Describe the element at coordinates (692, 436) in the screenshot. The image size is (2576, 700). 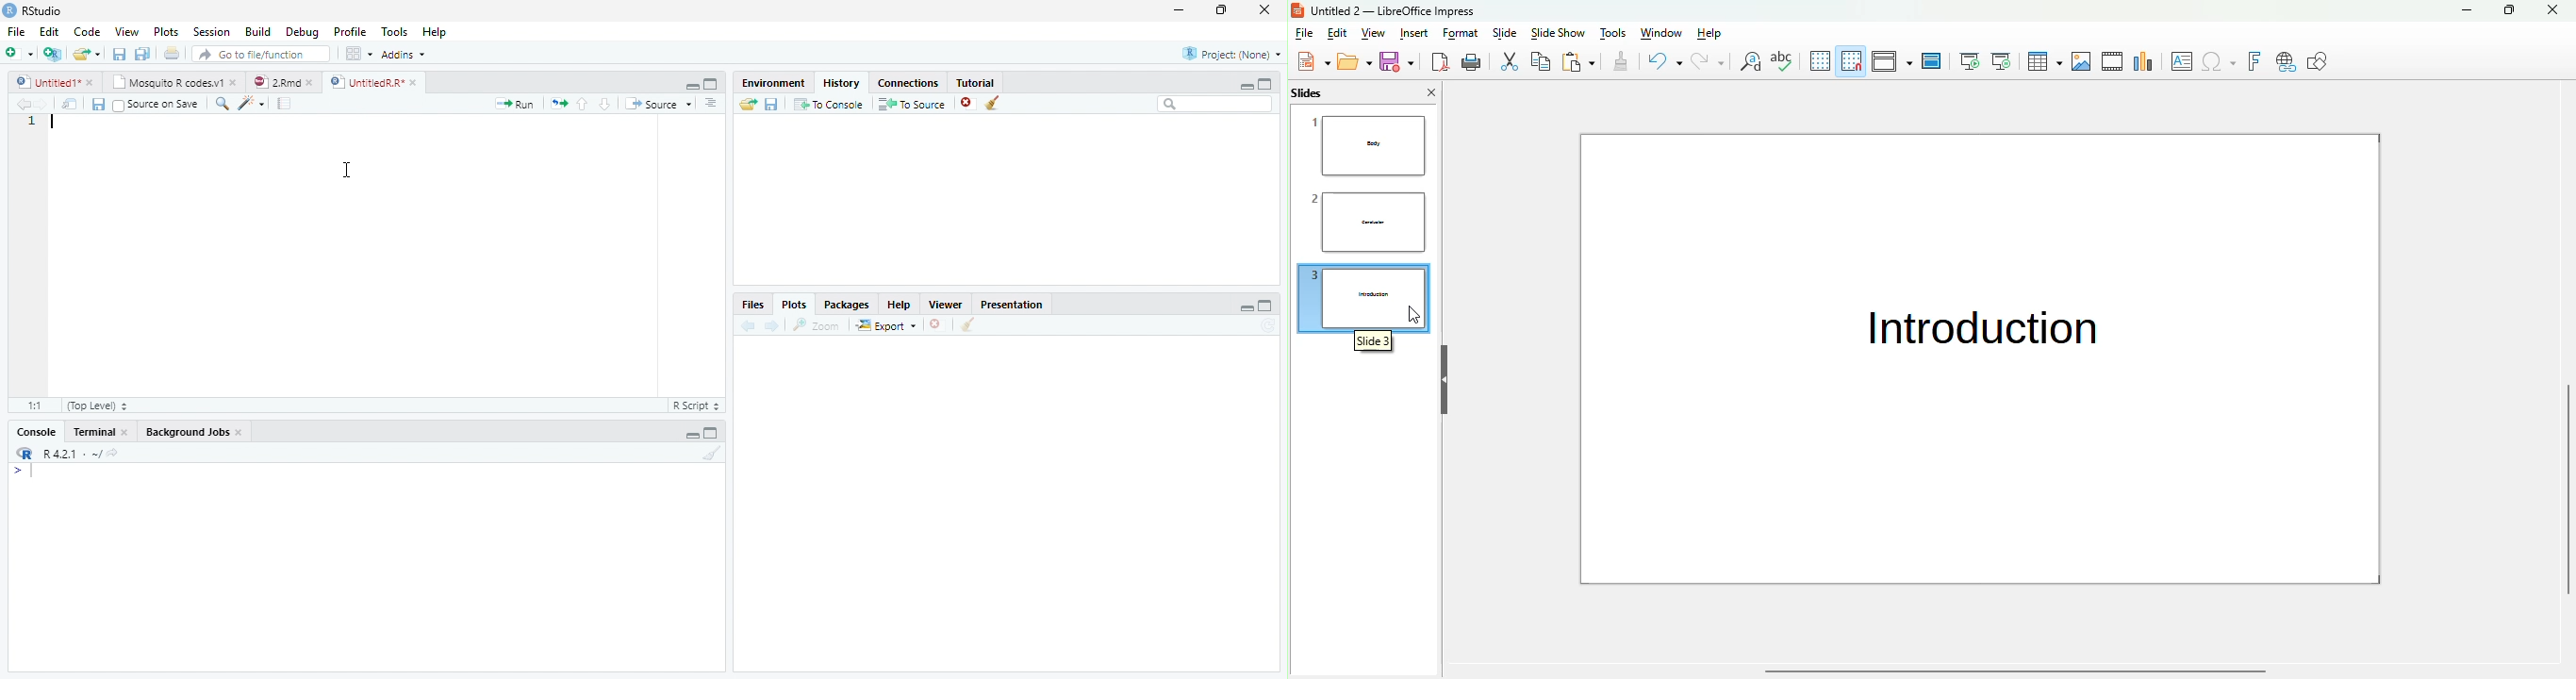
I see `minimize` at that location.